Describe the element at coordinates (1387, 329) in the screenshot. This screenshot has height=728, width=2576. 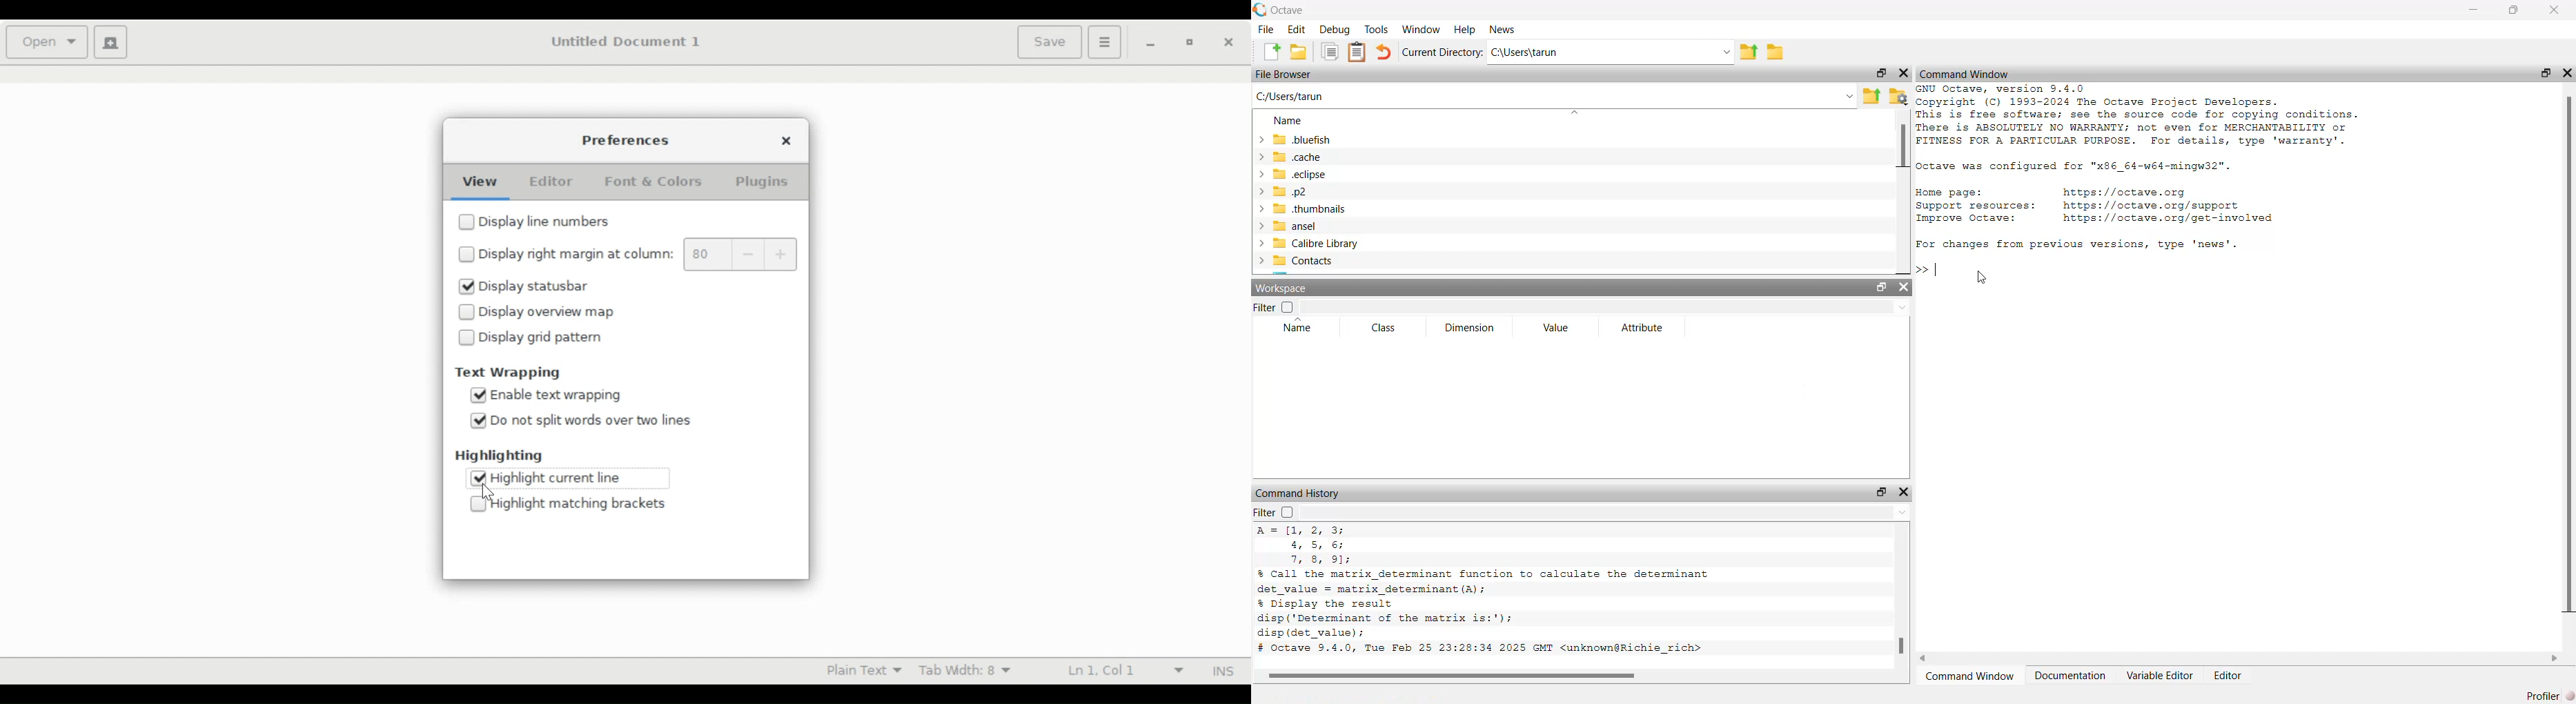
I see `class` at that location.